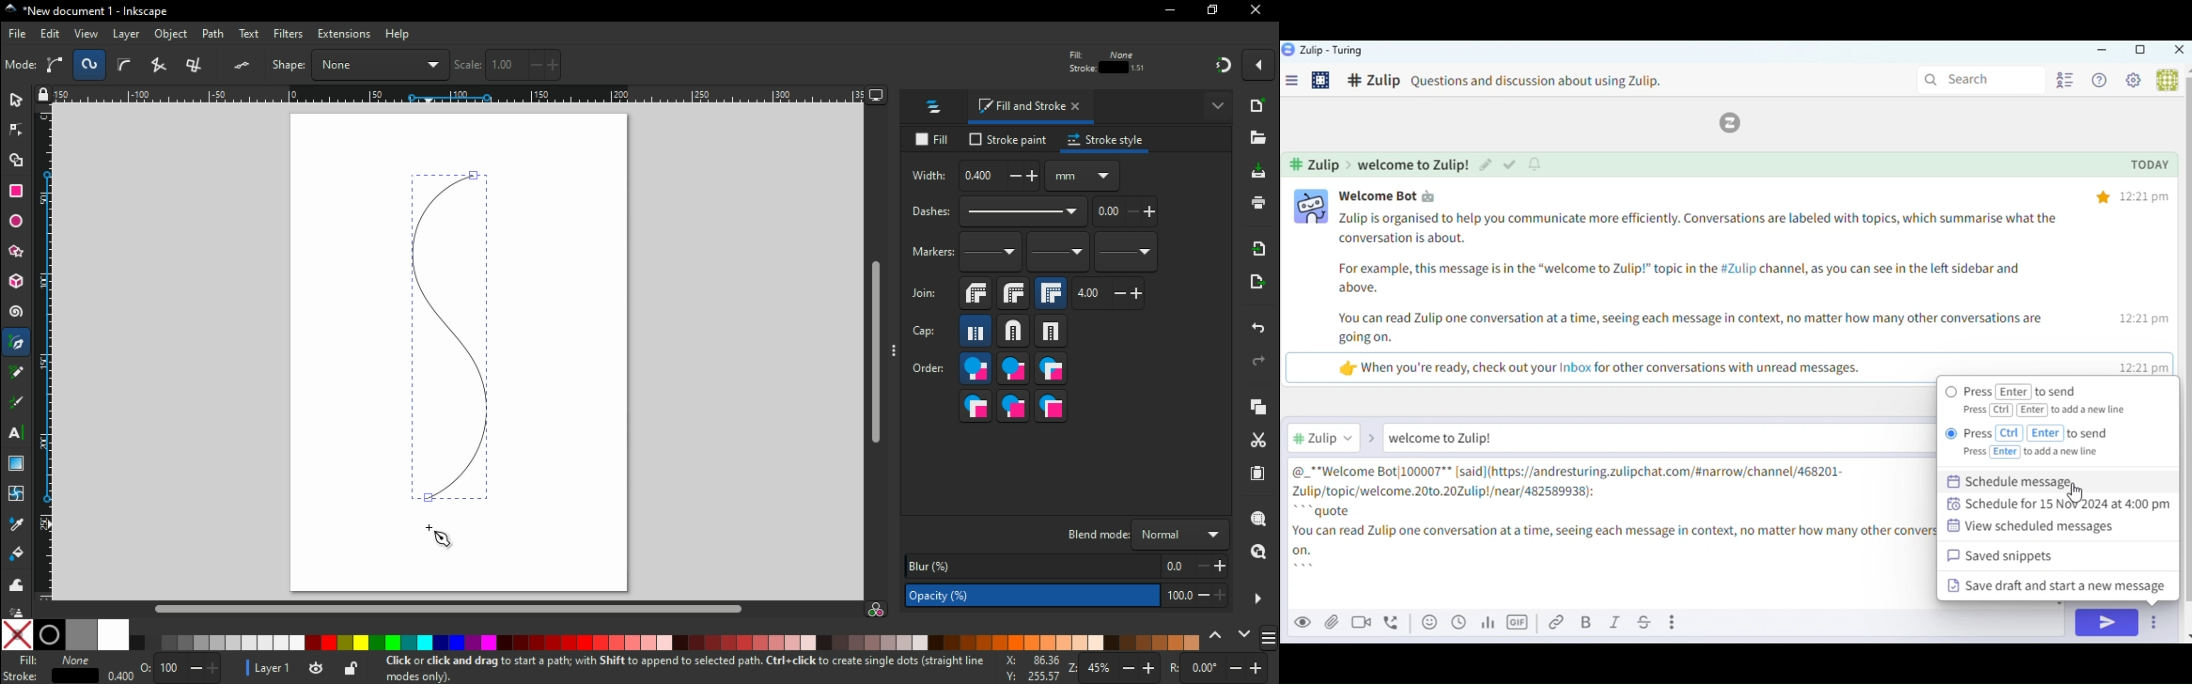 This screenshot has height=700, width=2212. What do you see at coordinates (1262, 363) in the screenshot?
I see `redo` at bounding box center [1262, 363].